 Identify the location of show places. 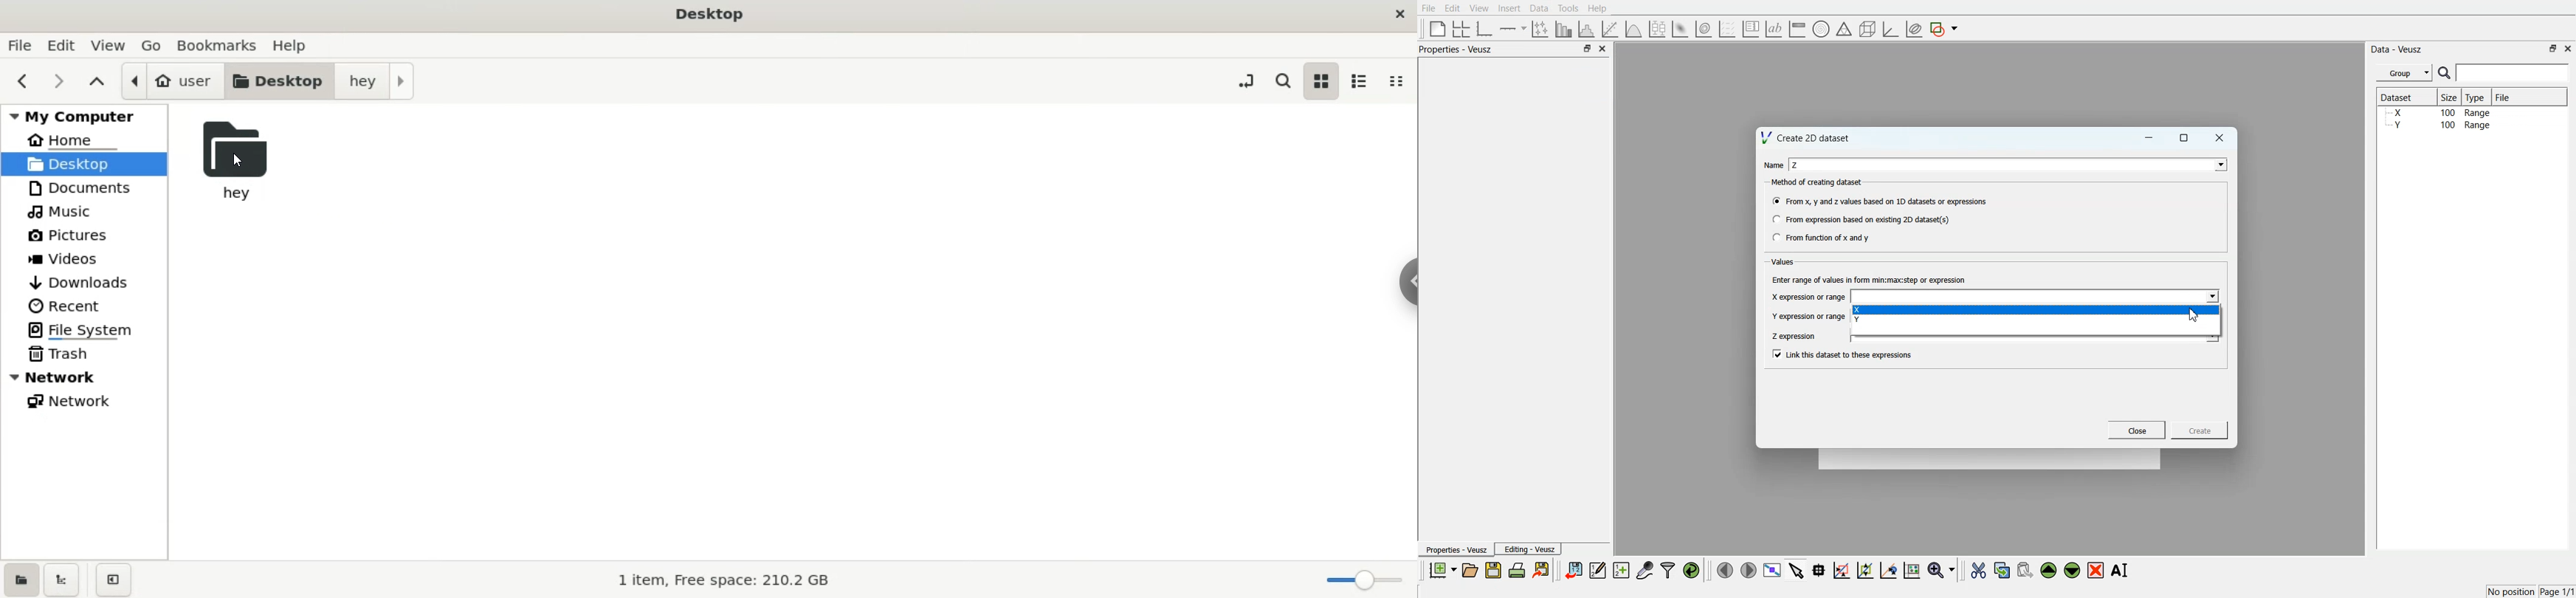
(21, 581).